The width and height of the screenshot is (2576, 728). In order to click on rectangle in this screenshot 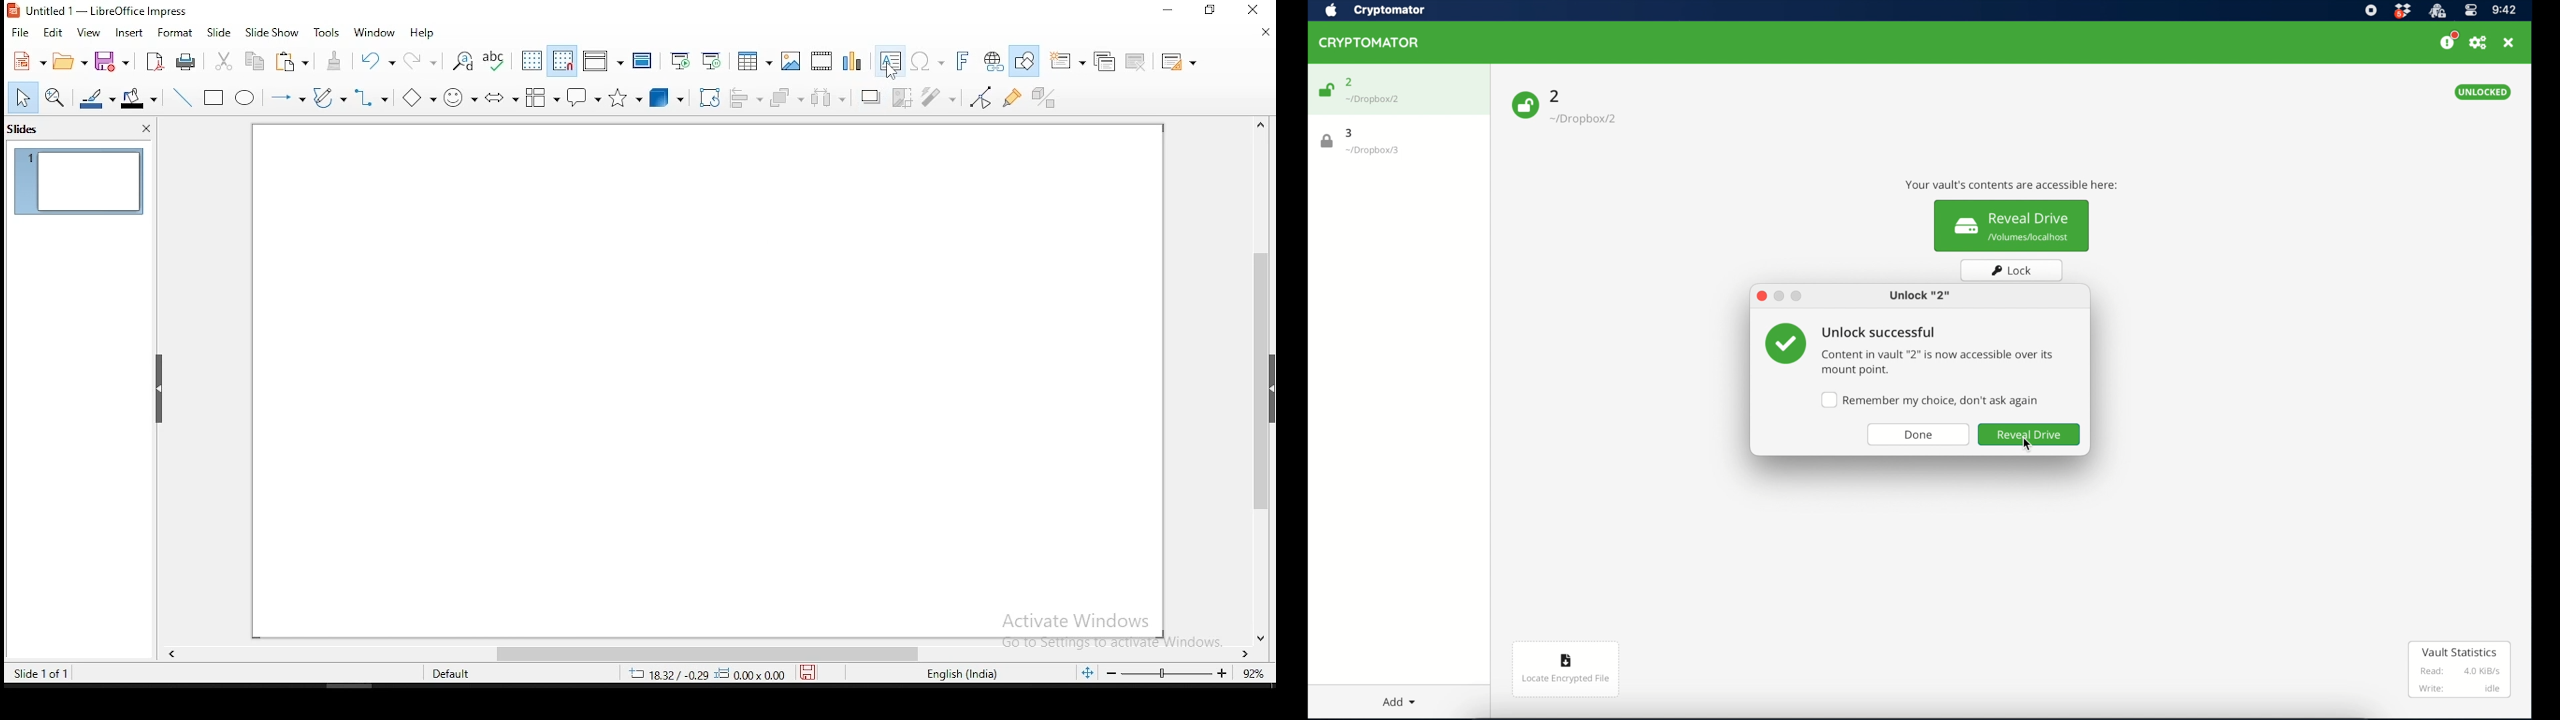, I will do `click(215, 96)`.